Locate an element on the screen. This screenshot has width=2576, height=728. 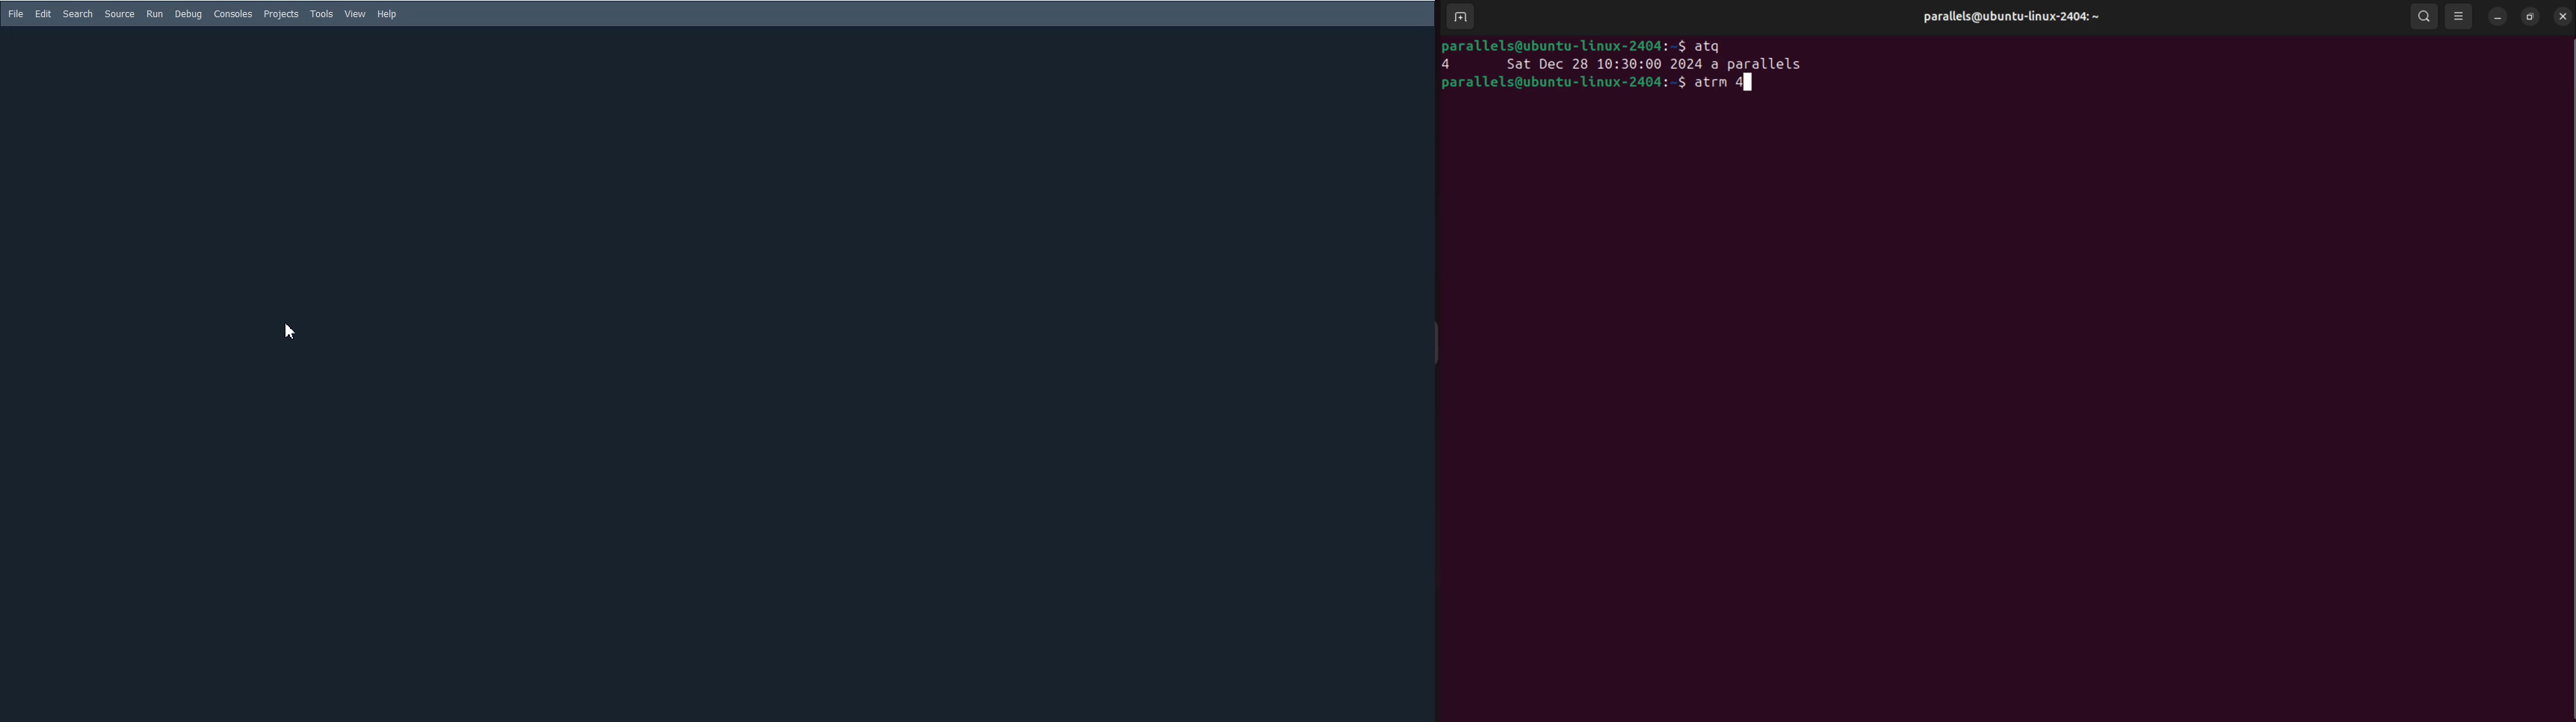
Edit is located at coordinates (43, 13).